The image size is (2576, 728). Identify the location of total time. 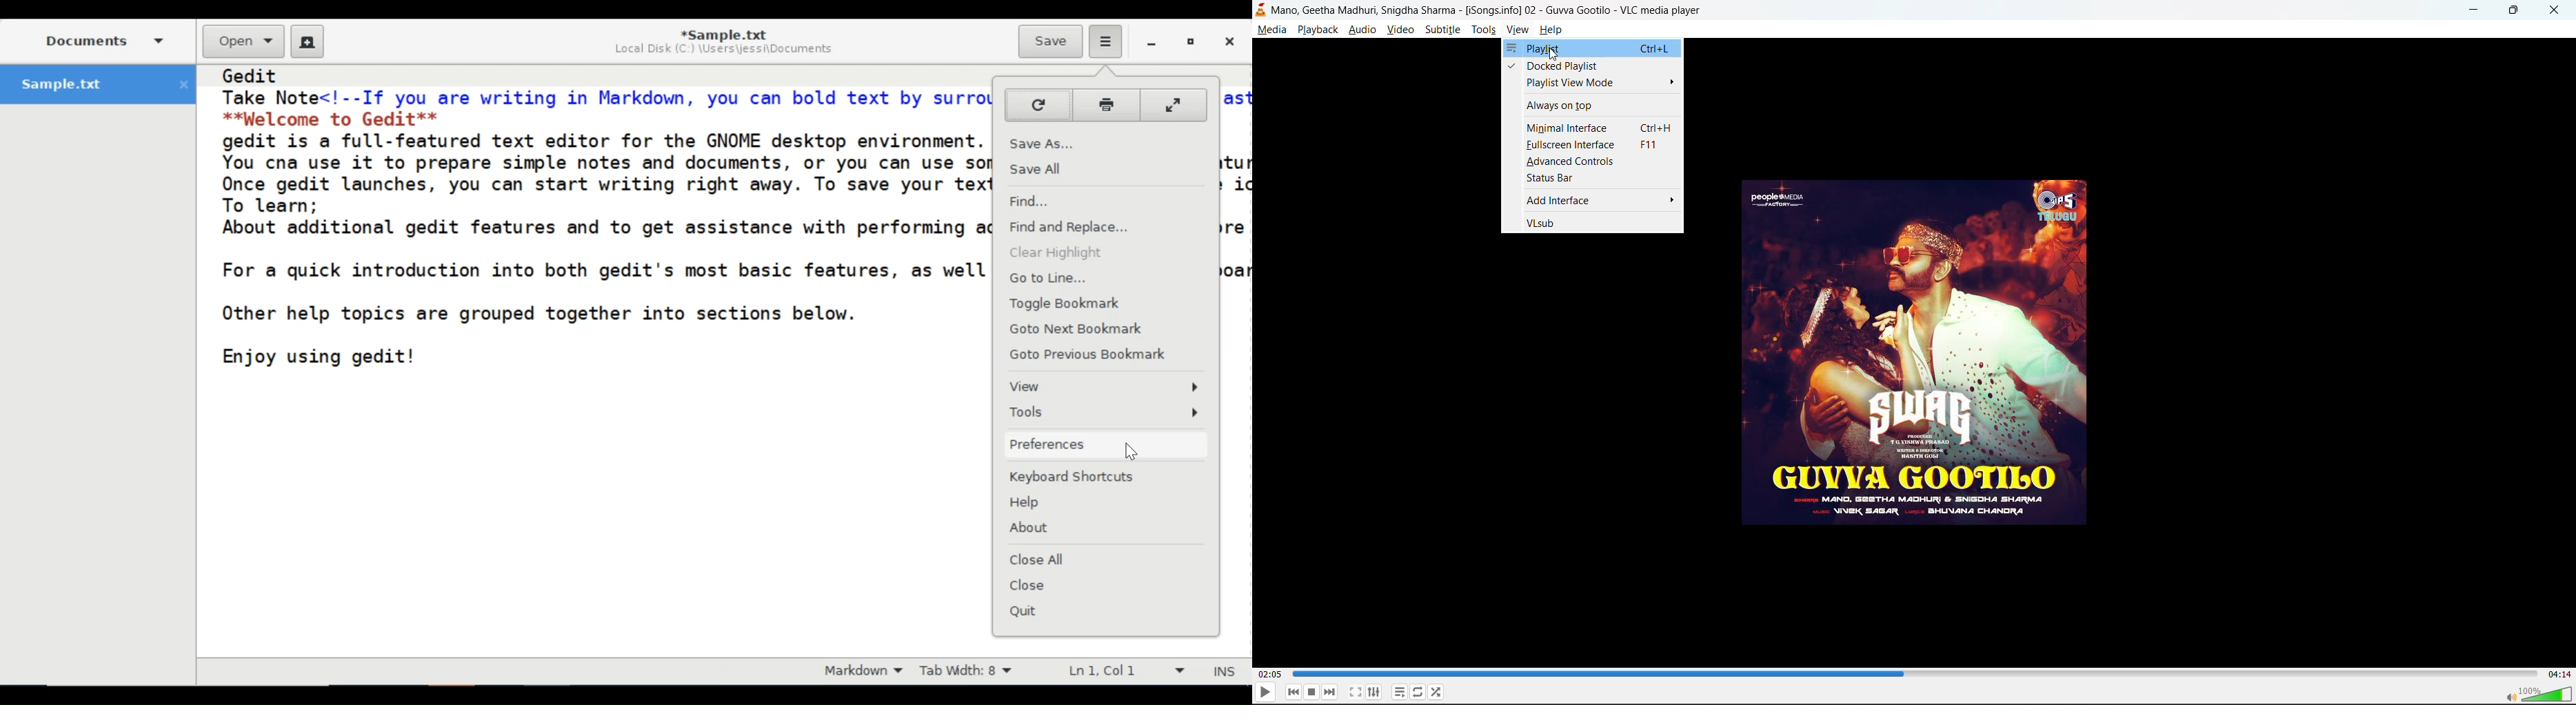
(2559, 675).